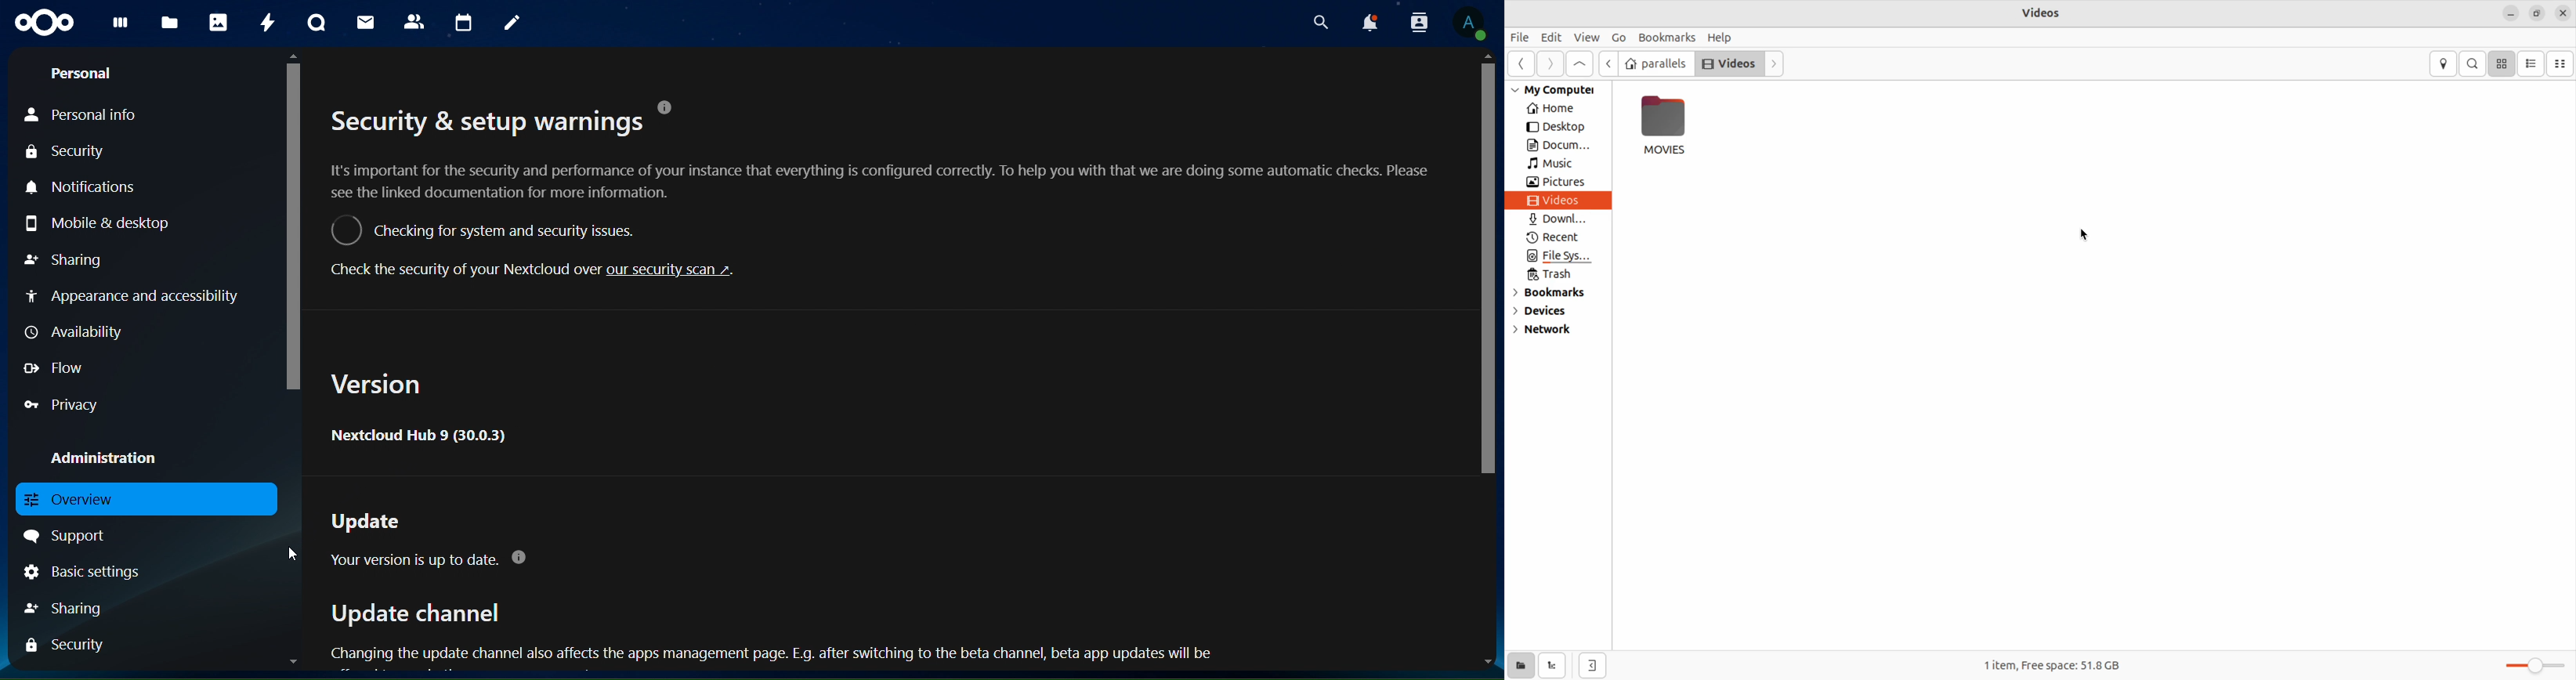 This screenshot has height=700, width=2576. Describe the element at coordinates (171, 21) in the screenshot. I see `files` at that location.